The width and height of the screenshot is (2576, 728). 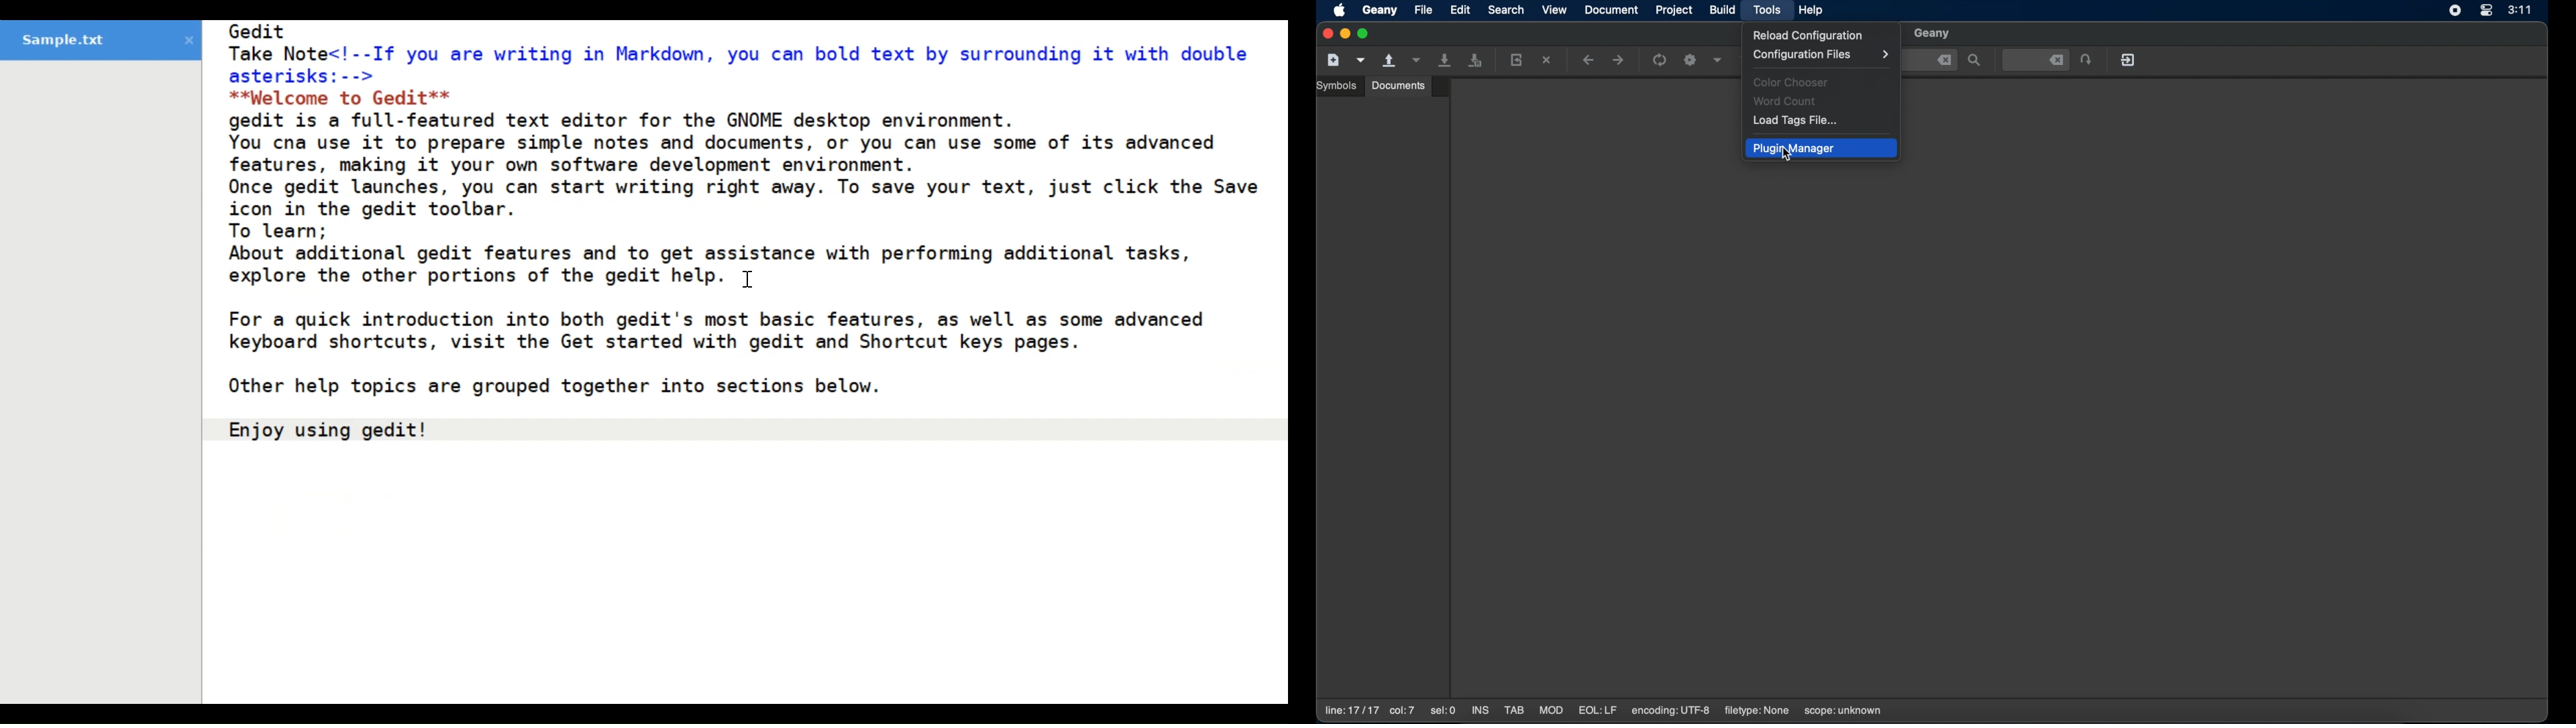 I want to click on Text cursor, so click(x=747, y=281).